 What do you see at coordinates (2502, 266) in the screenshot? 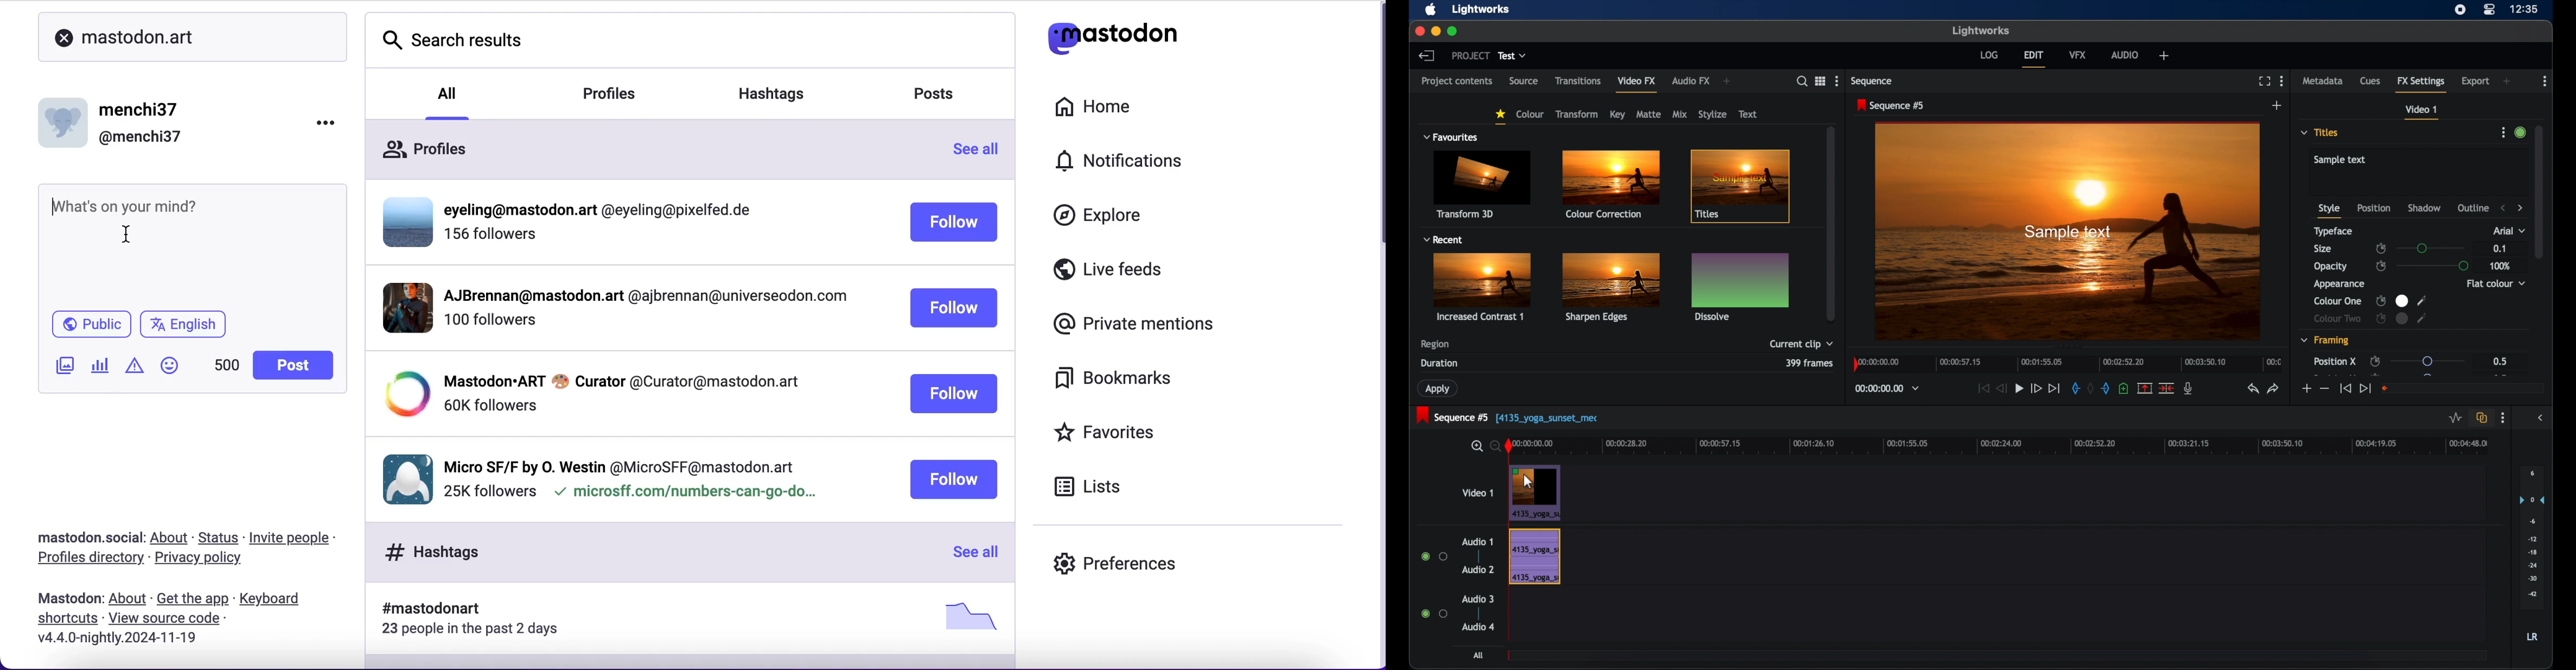
I see `100%` at bounding box center [2502, 266].